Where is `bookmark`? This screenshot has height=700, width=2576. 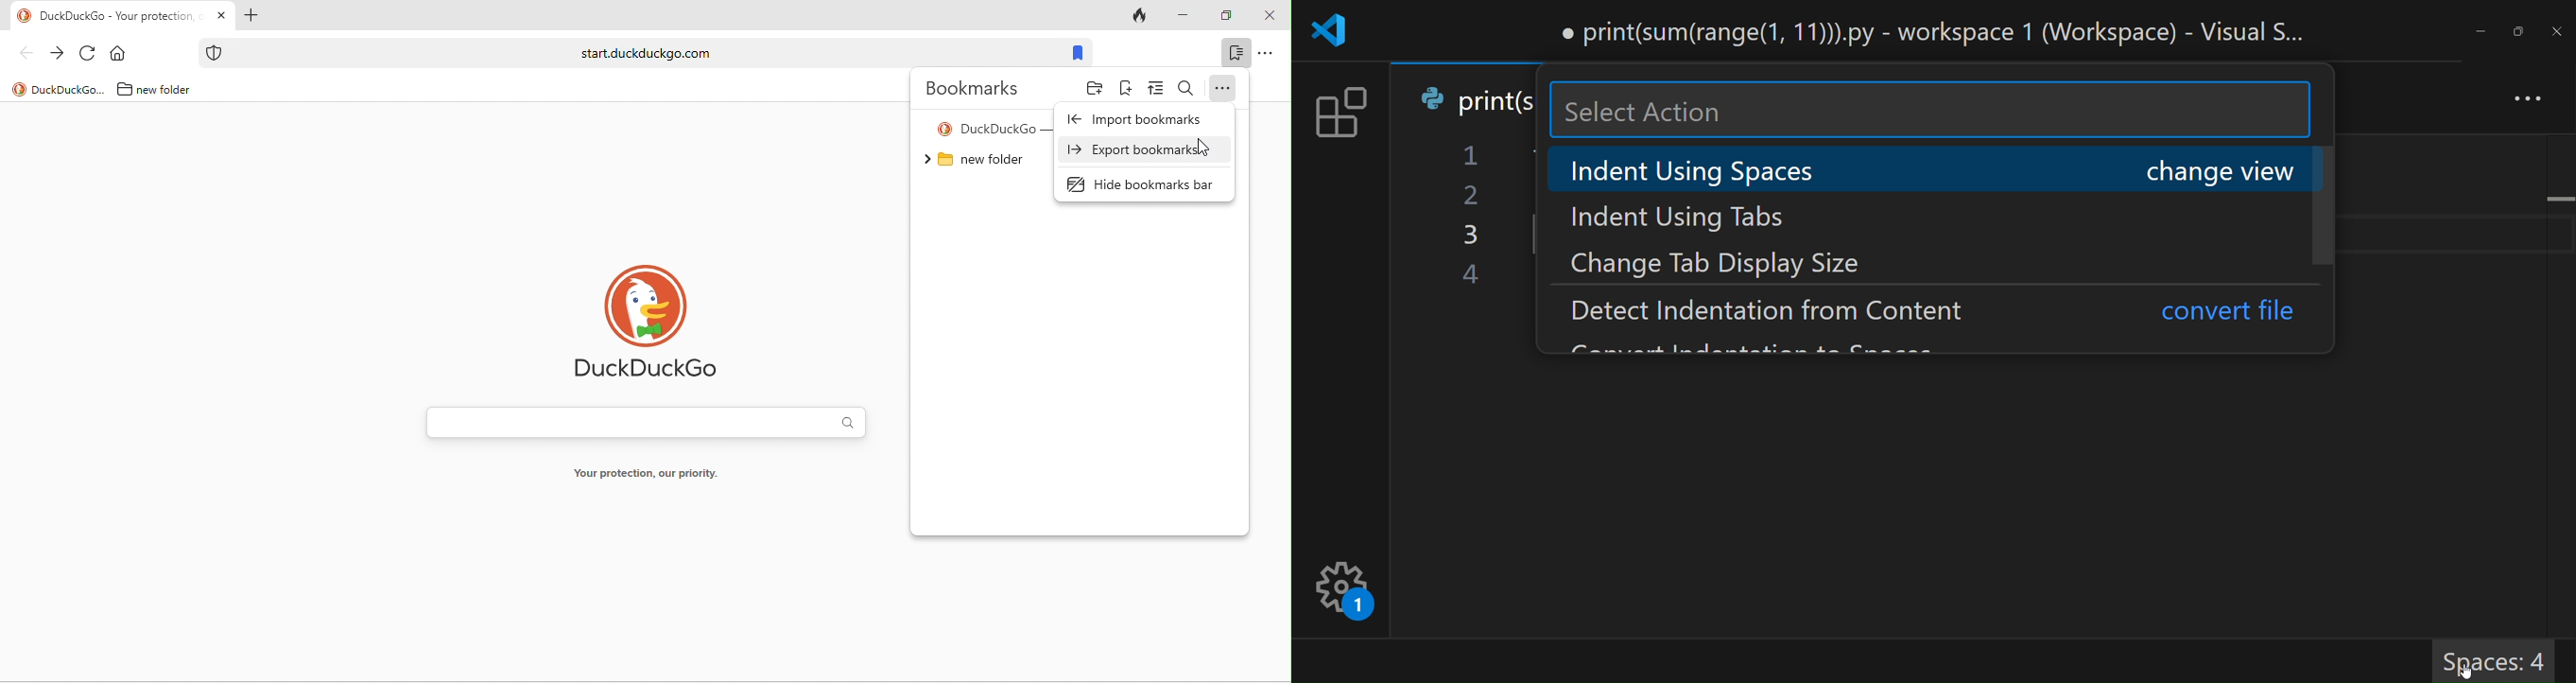
bookmark is located at coordinates (1126, 88).